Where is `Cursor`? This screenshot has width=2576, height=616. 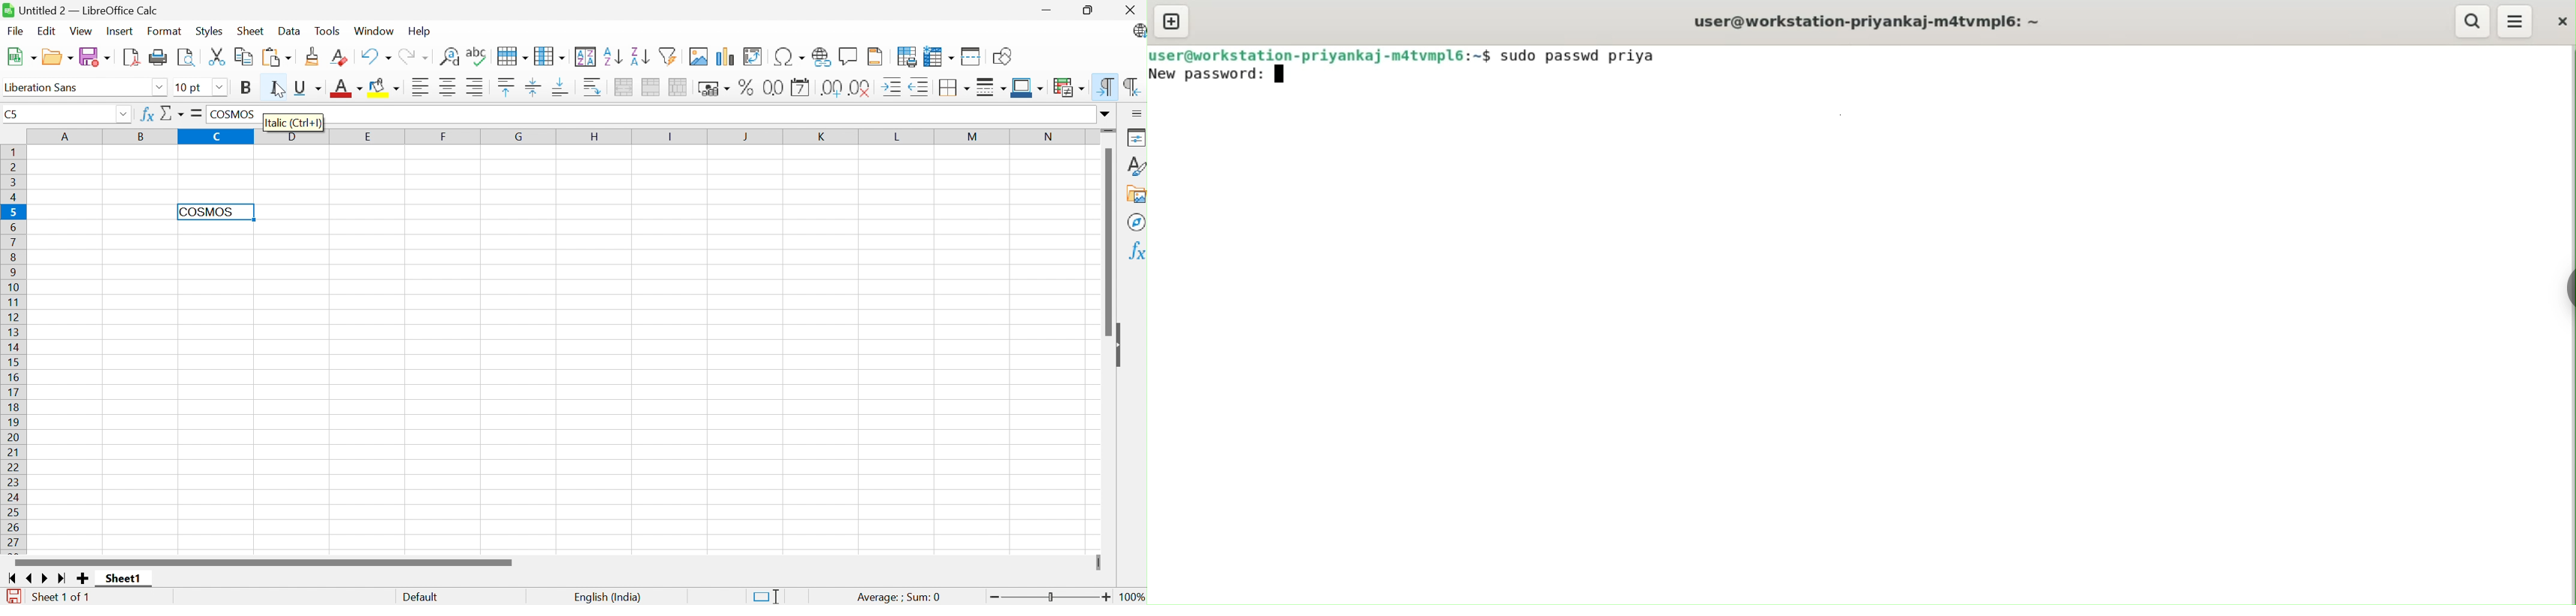
Cursor is located at coordinates (277, 89).